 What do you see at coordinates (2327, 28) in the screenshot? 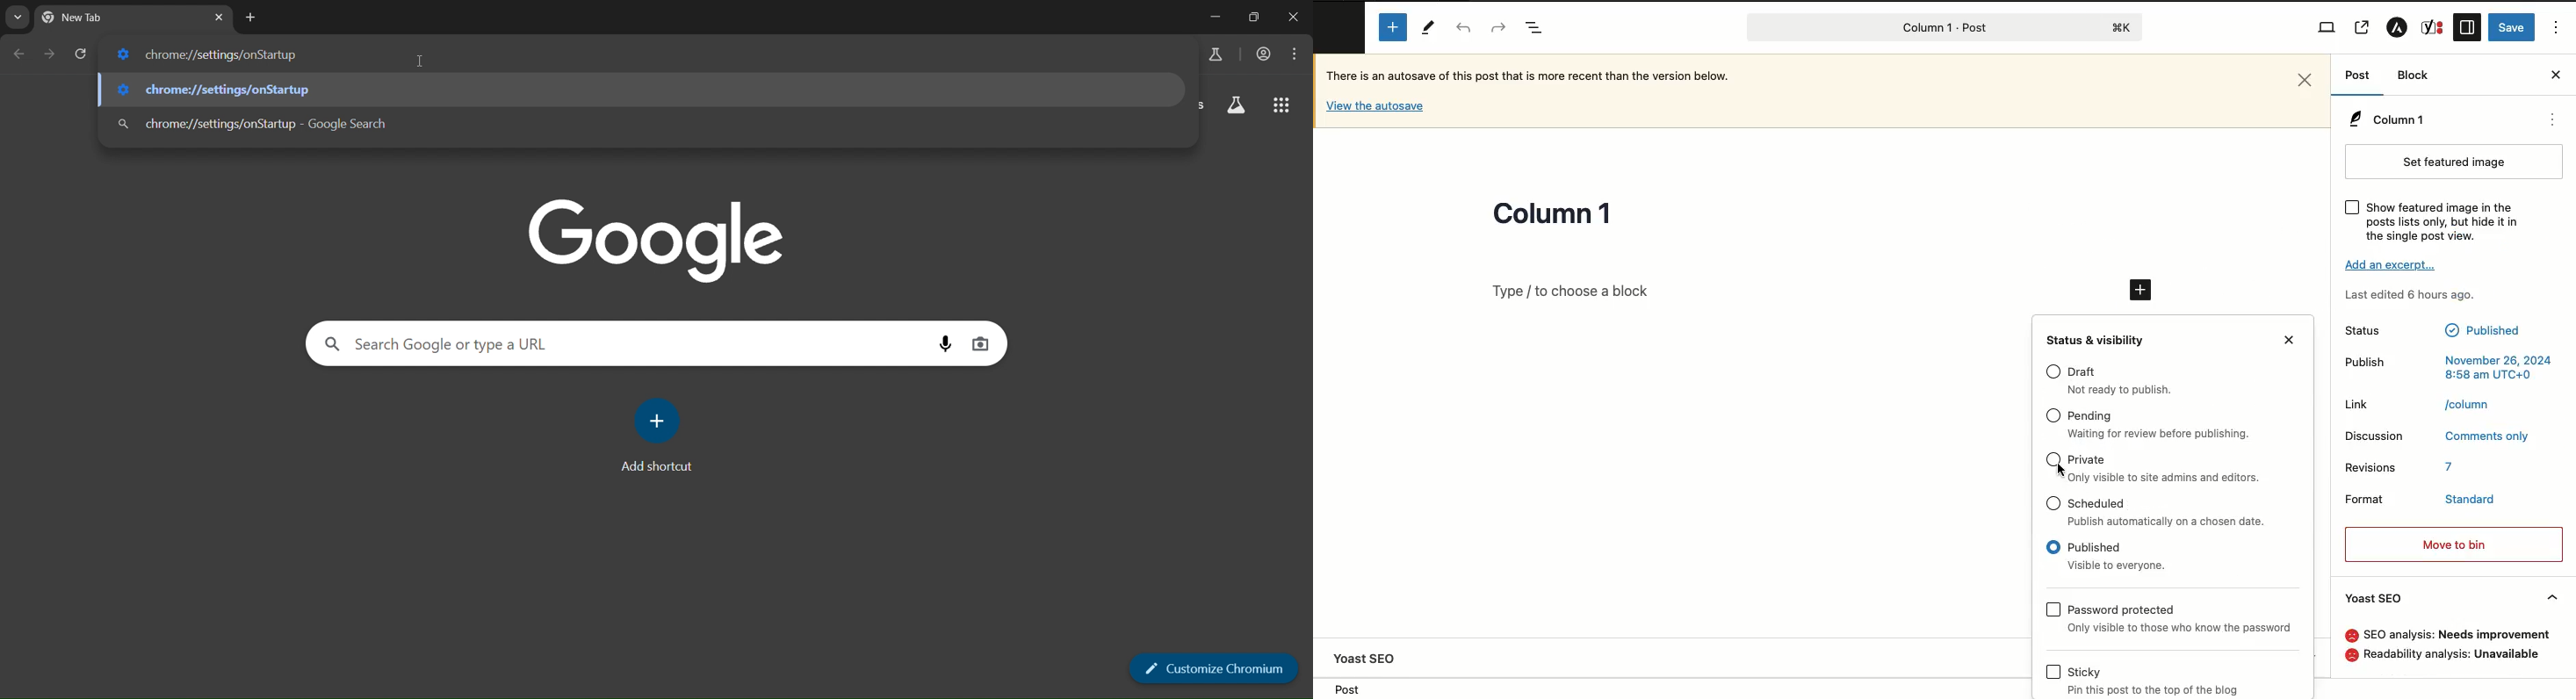
I see `View` at bounding box center [2327, 28].